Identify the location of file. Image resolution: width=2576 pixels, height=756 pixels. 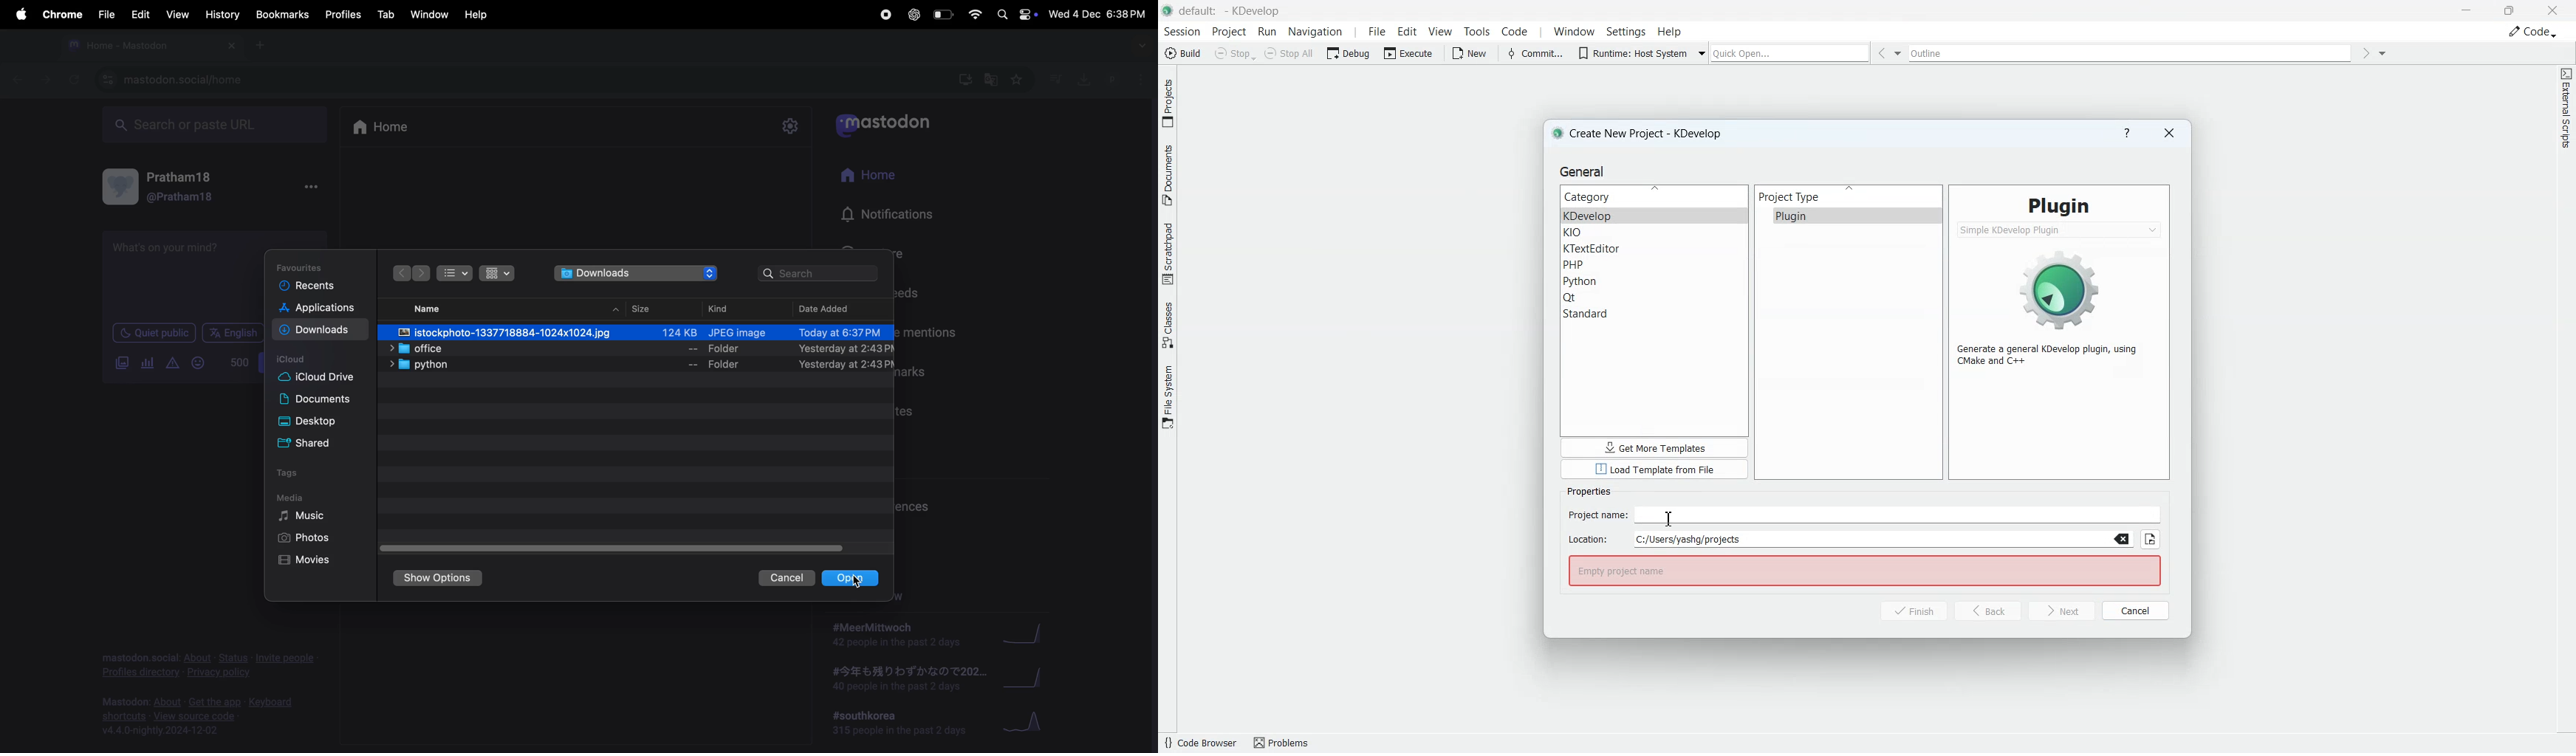
(105, 12).